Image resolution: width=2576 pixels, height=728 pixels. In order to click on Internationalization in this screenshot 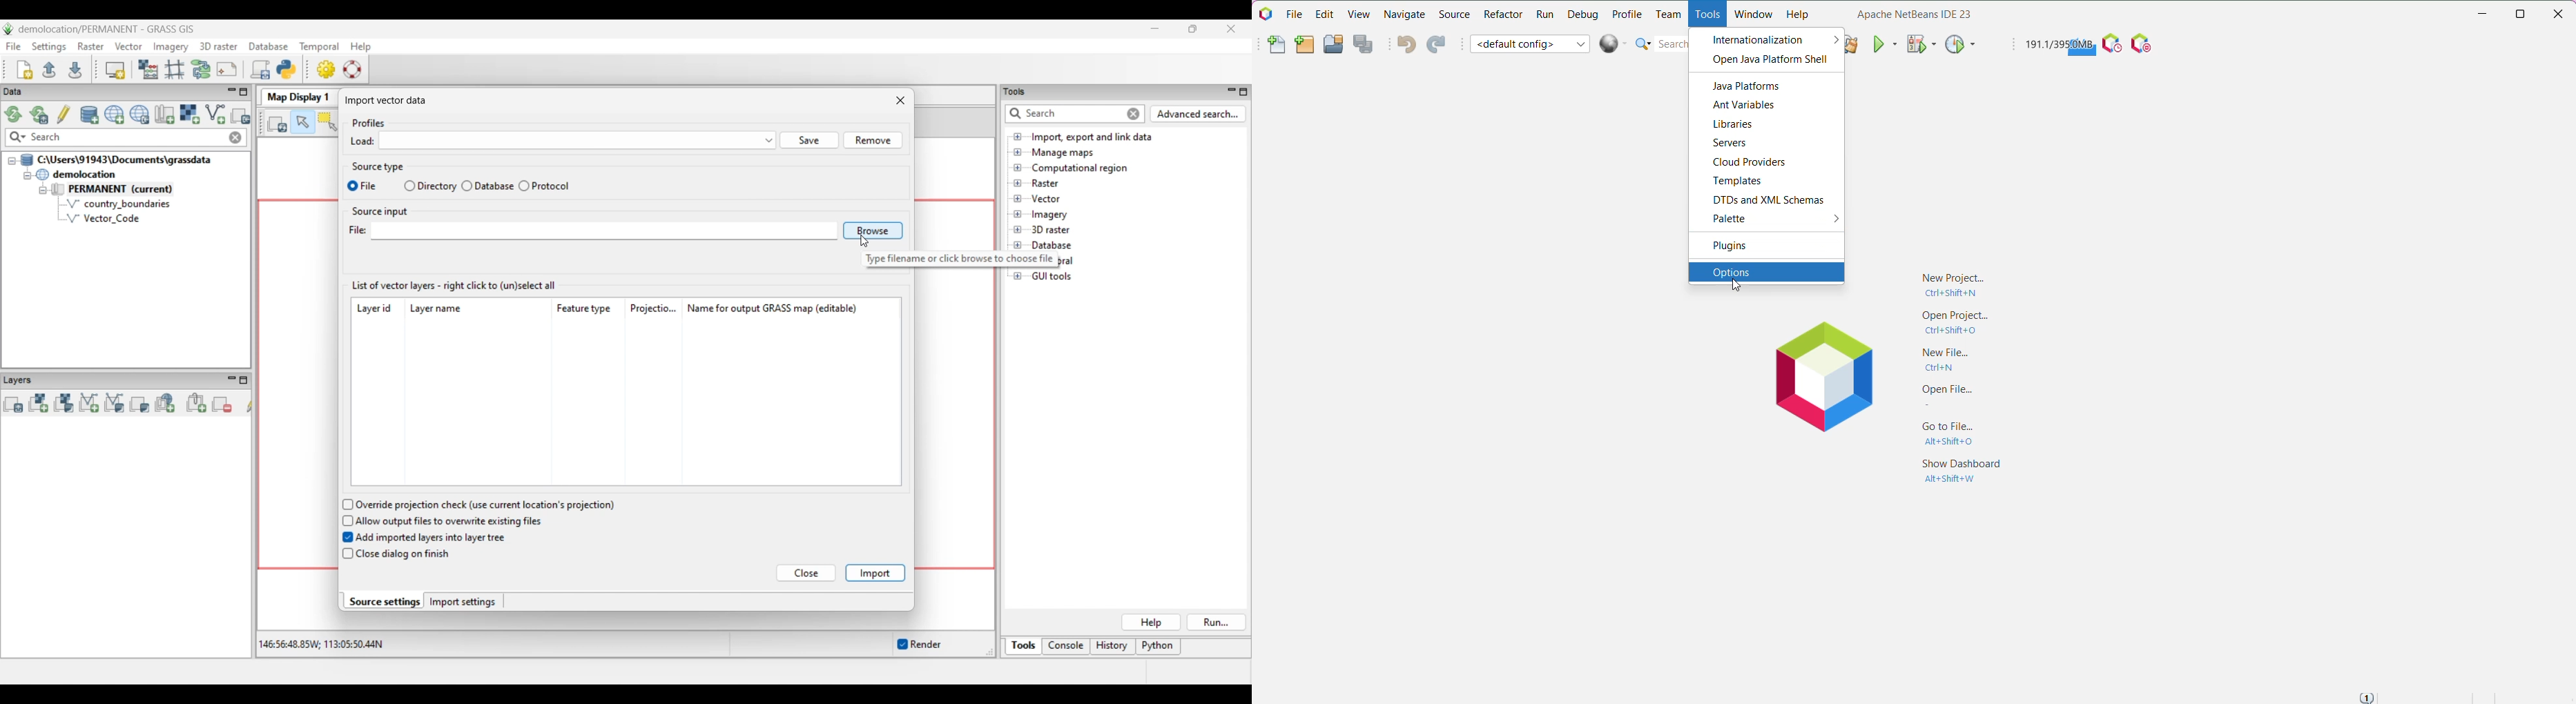, I will do `click(1758, 39)`.